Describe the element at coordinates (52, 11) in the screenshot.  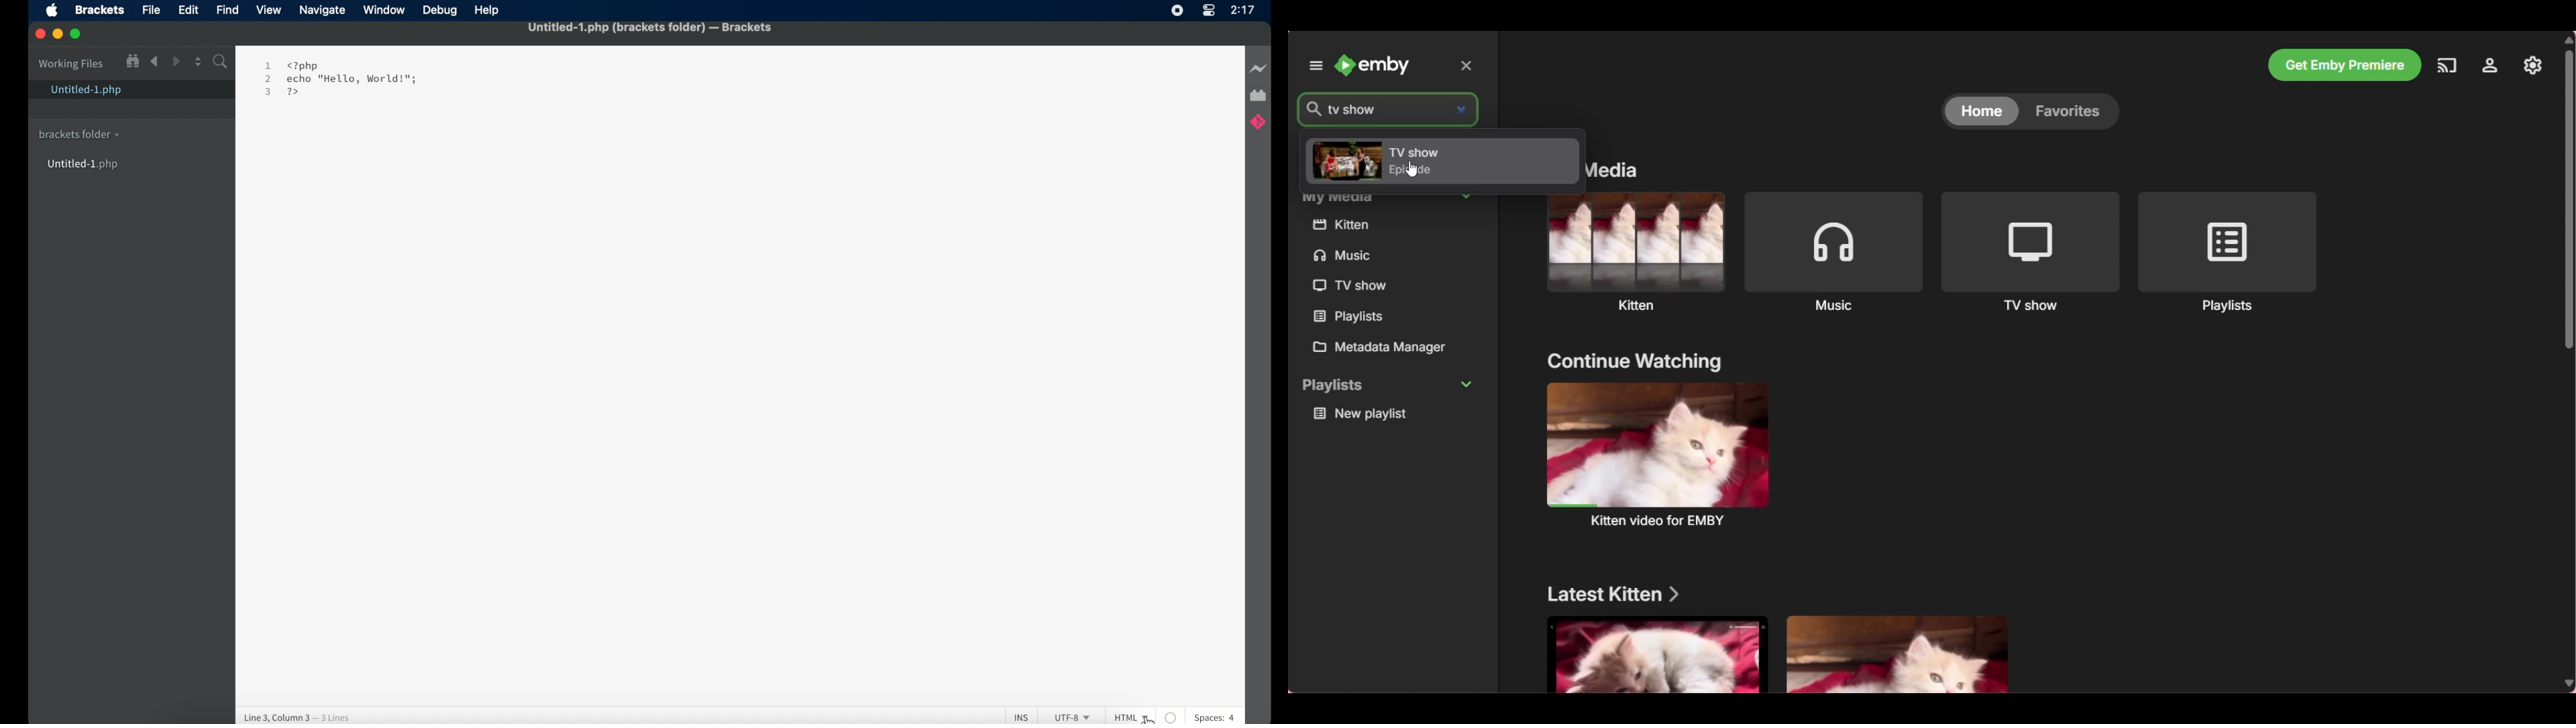
I see `apple icon` at that location.